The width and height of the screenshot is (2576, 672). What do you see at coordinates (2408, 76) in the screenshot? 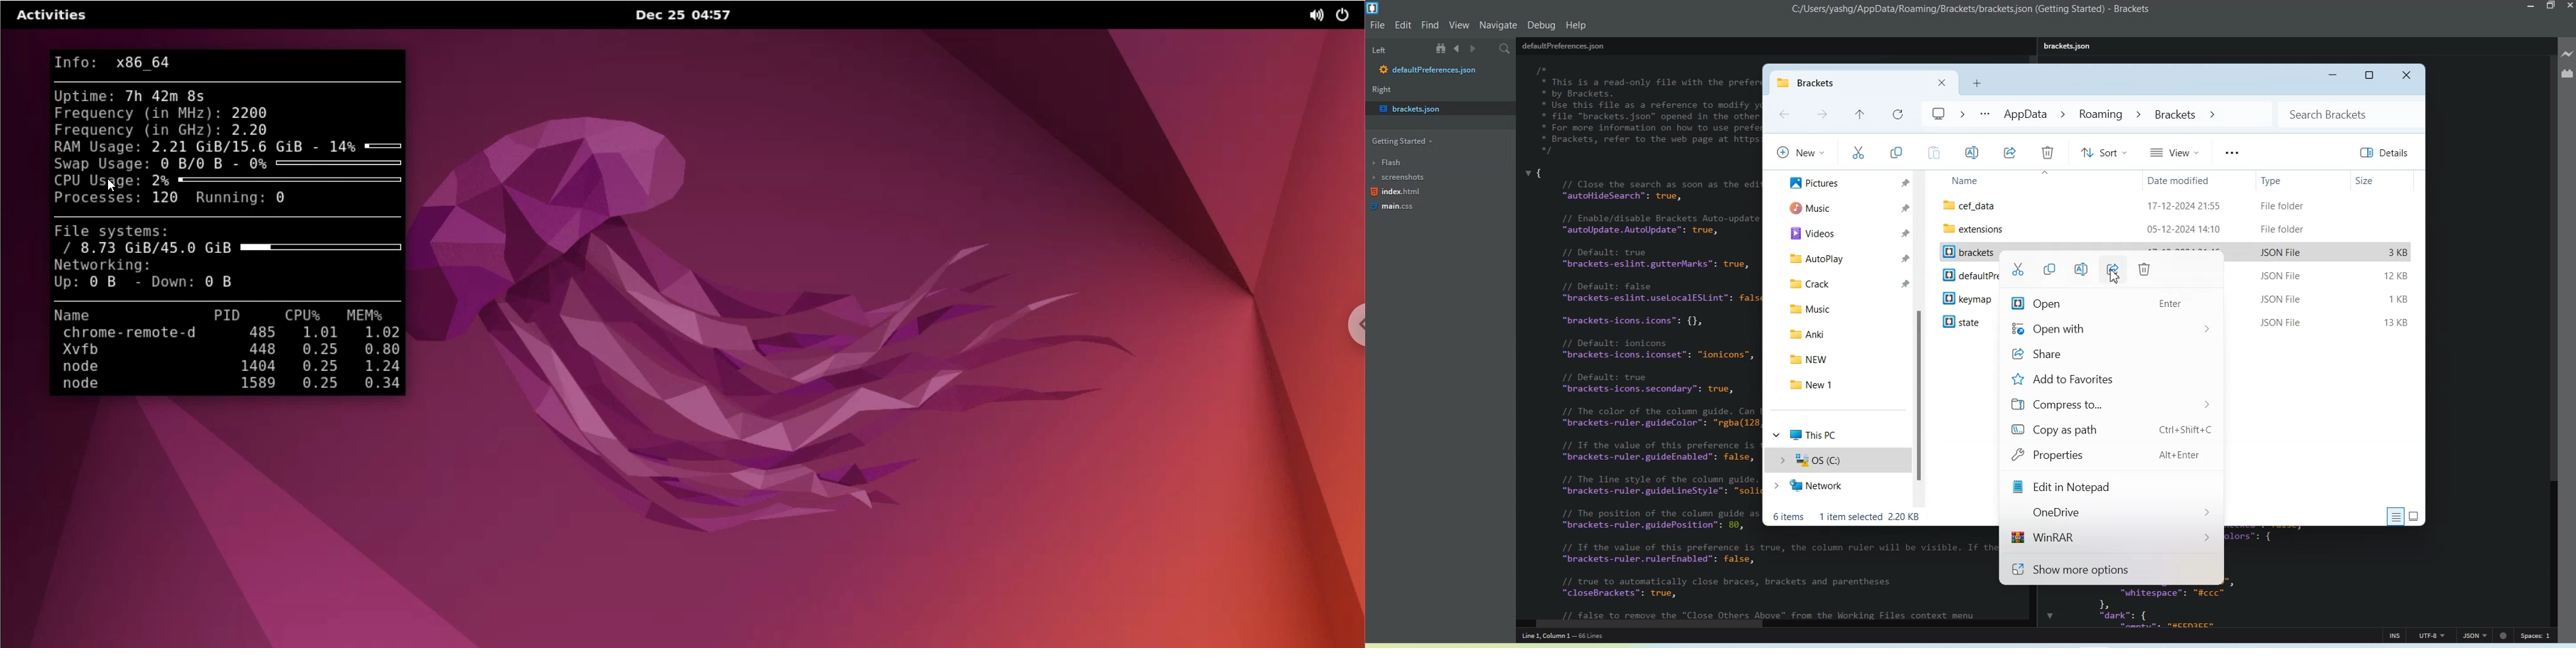
I see `Close` at bounding box center [2408, 76].